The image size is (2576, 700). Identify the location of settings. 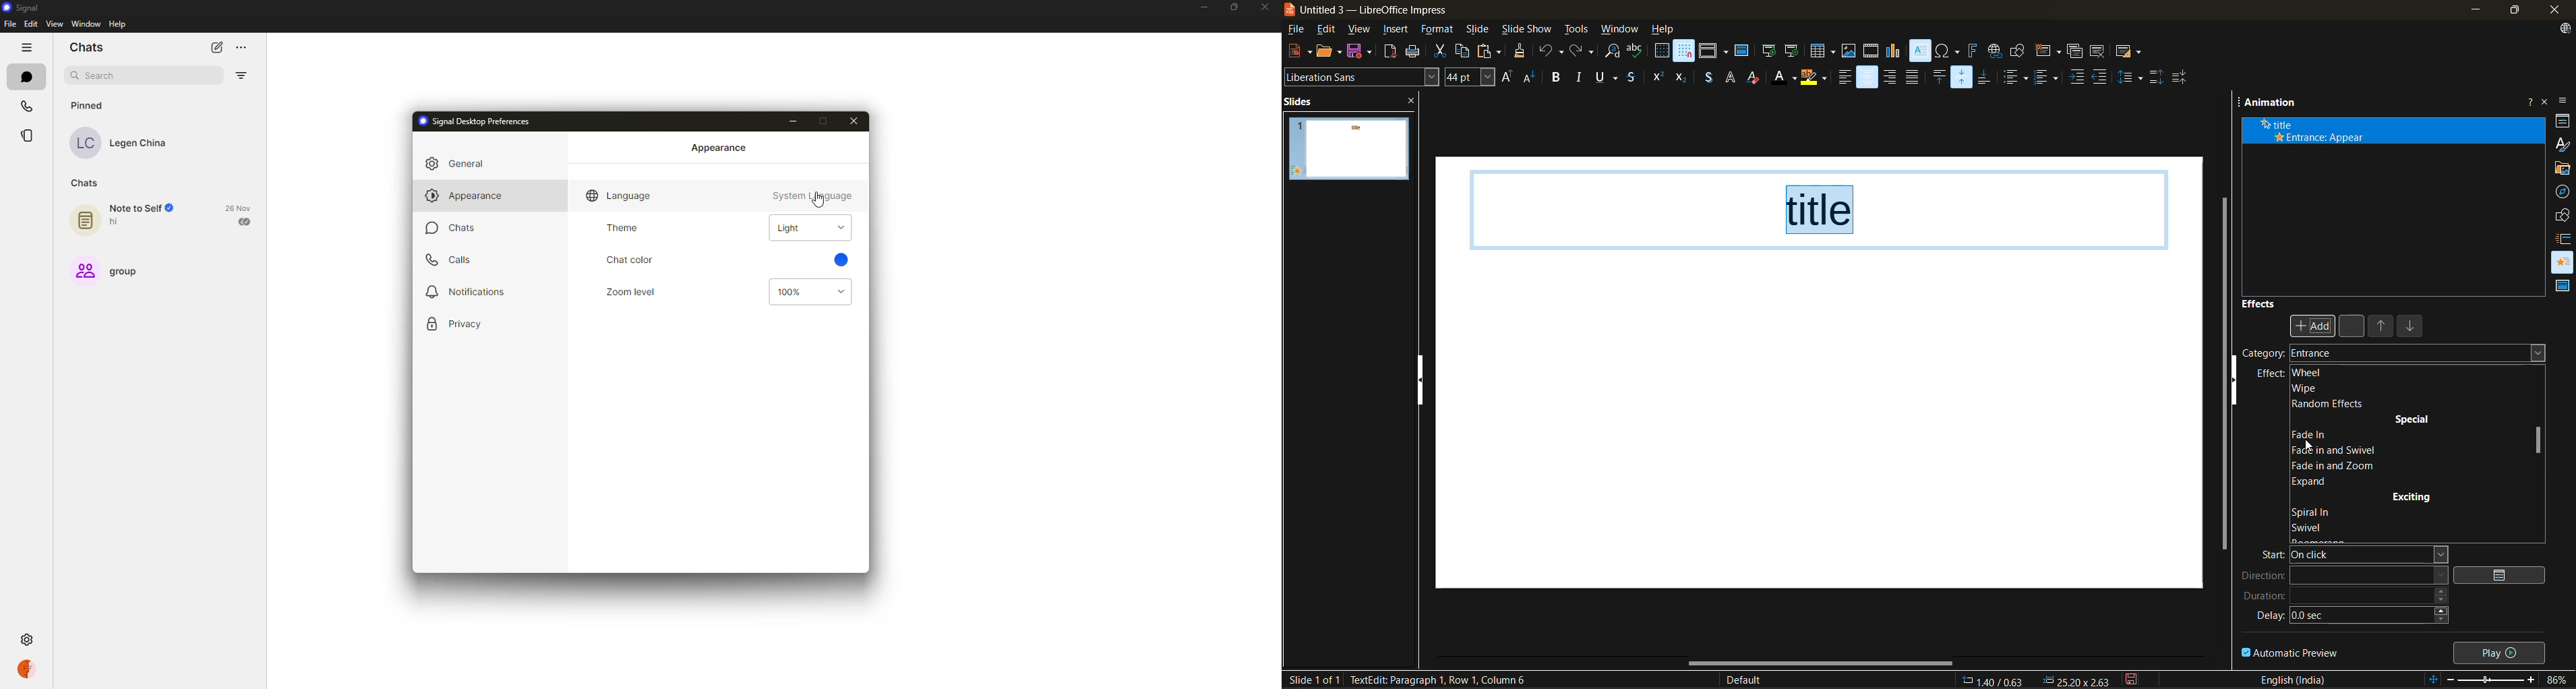
(29, 640).